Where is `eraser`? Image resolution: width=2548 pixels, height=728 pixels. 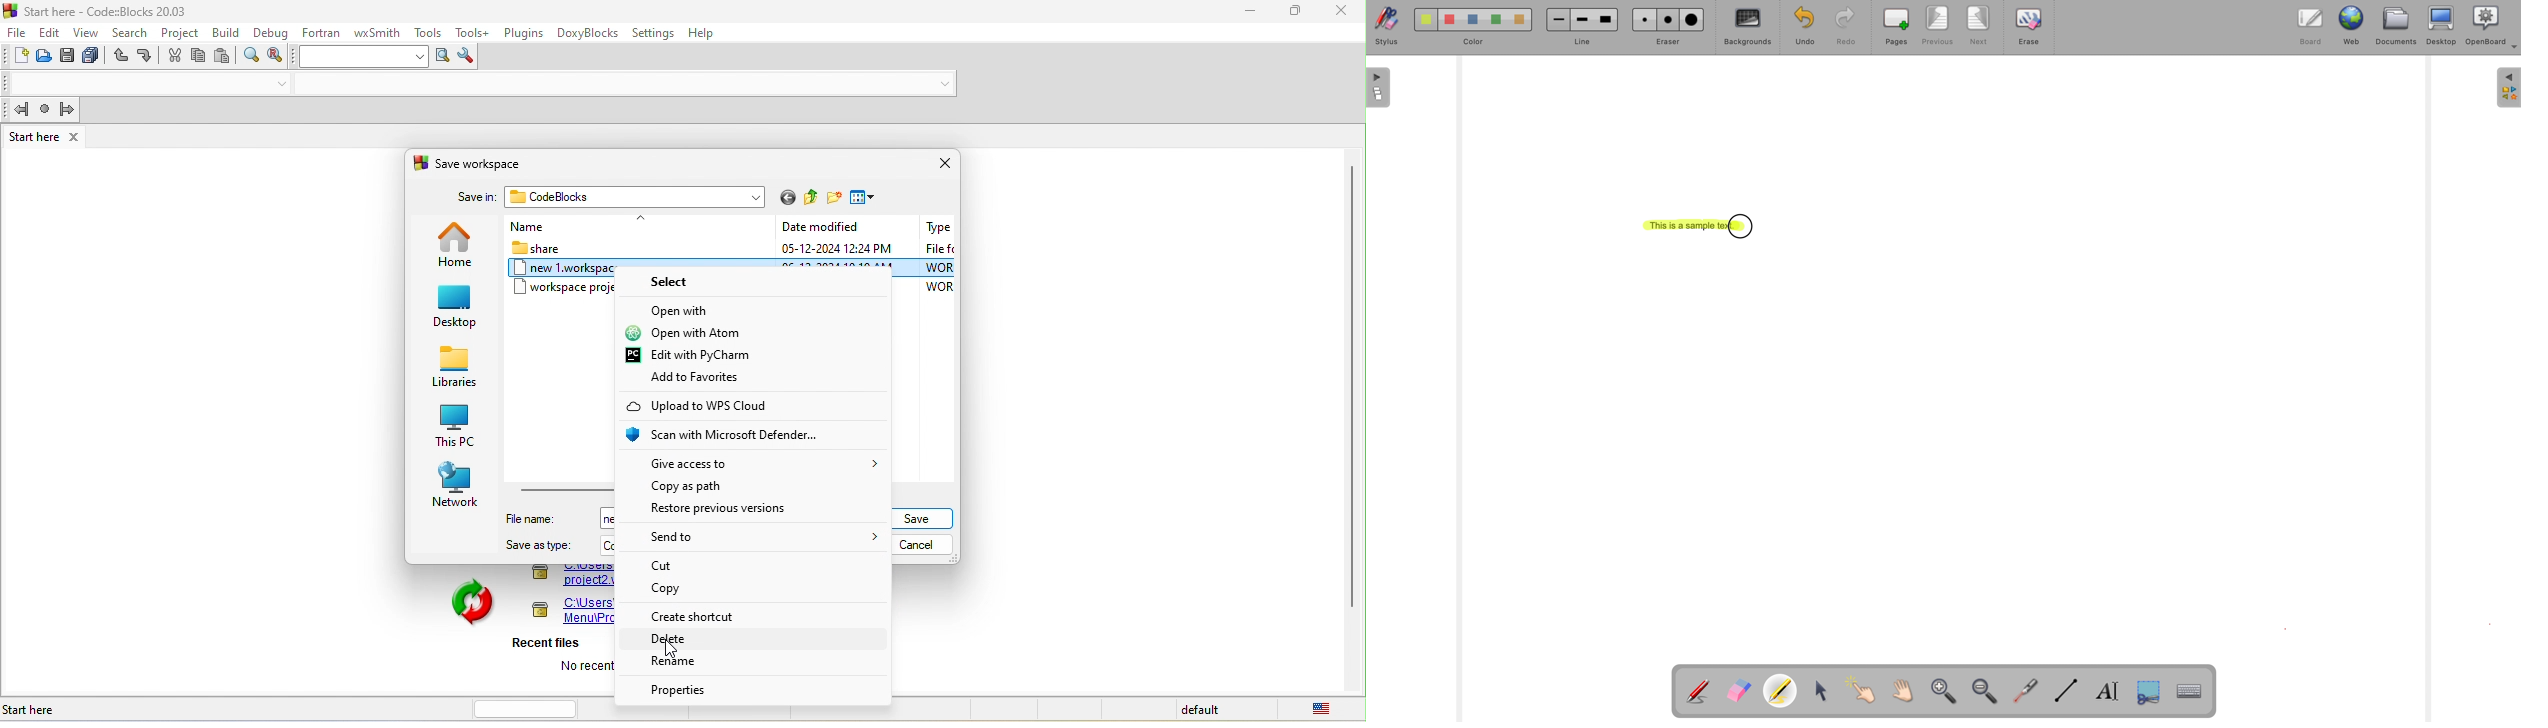
eraser is located at coordinates (1669, 42).